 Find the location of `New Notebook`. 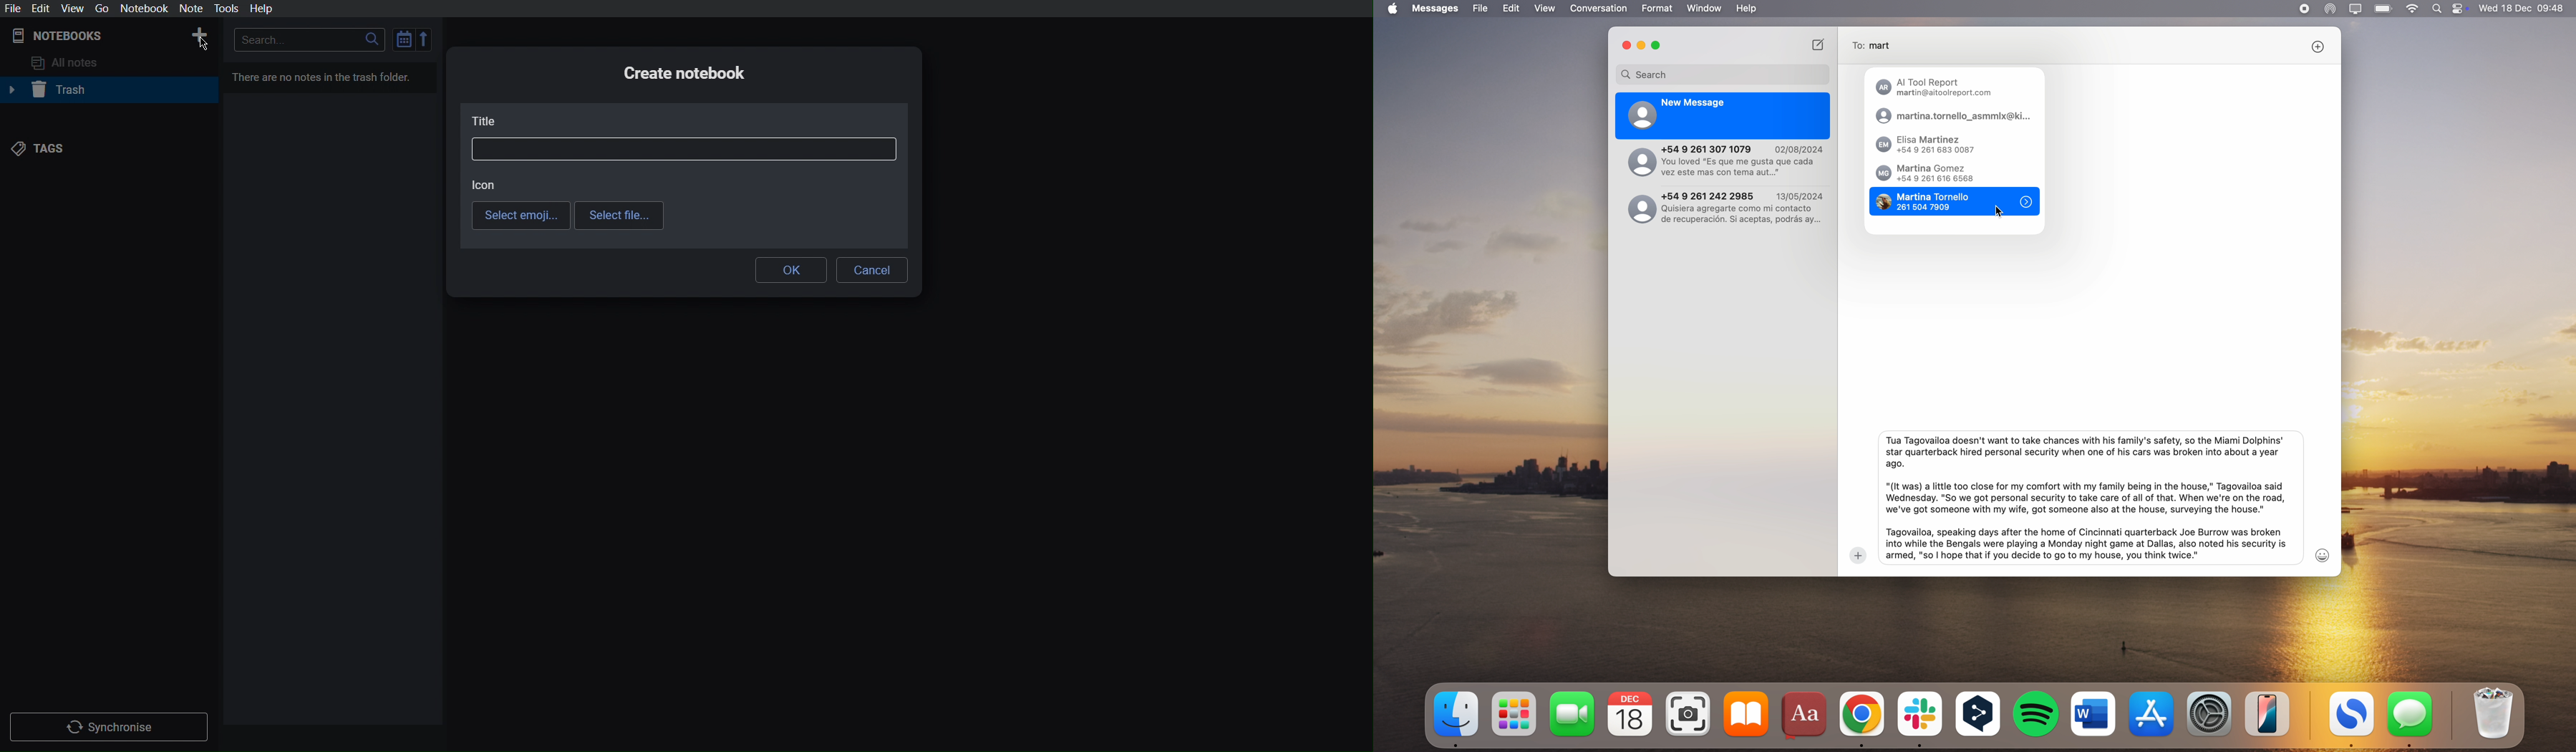

New Notebook is located at coordinates (198, 35).